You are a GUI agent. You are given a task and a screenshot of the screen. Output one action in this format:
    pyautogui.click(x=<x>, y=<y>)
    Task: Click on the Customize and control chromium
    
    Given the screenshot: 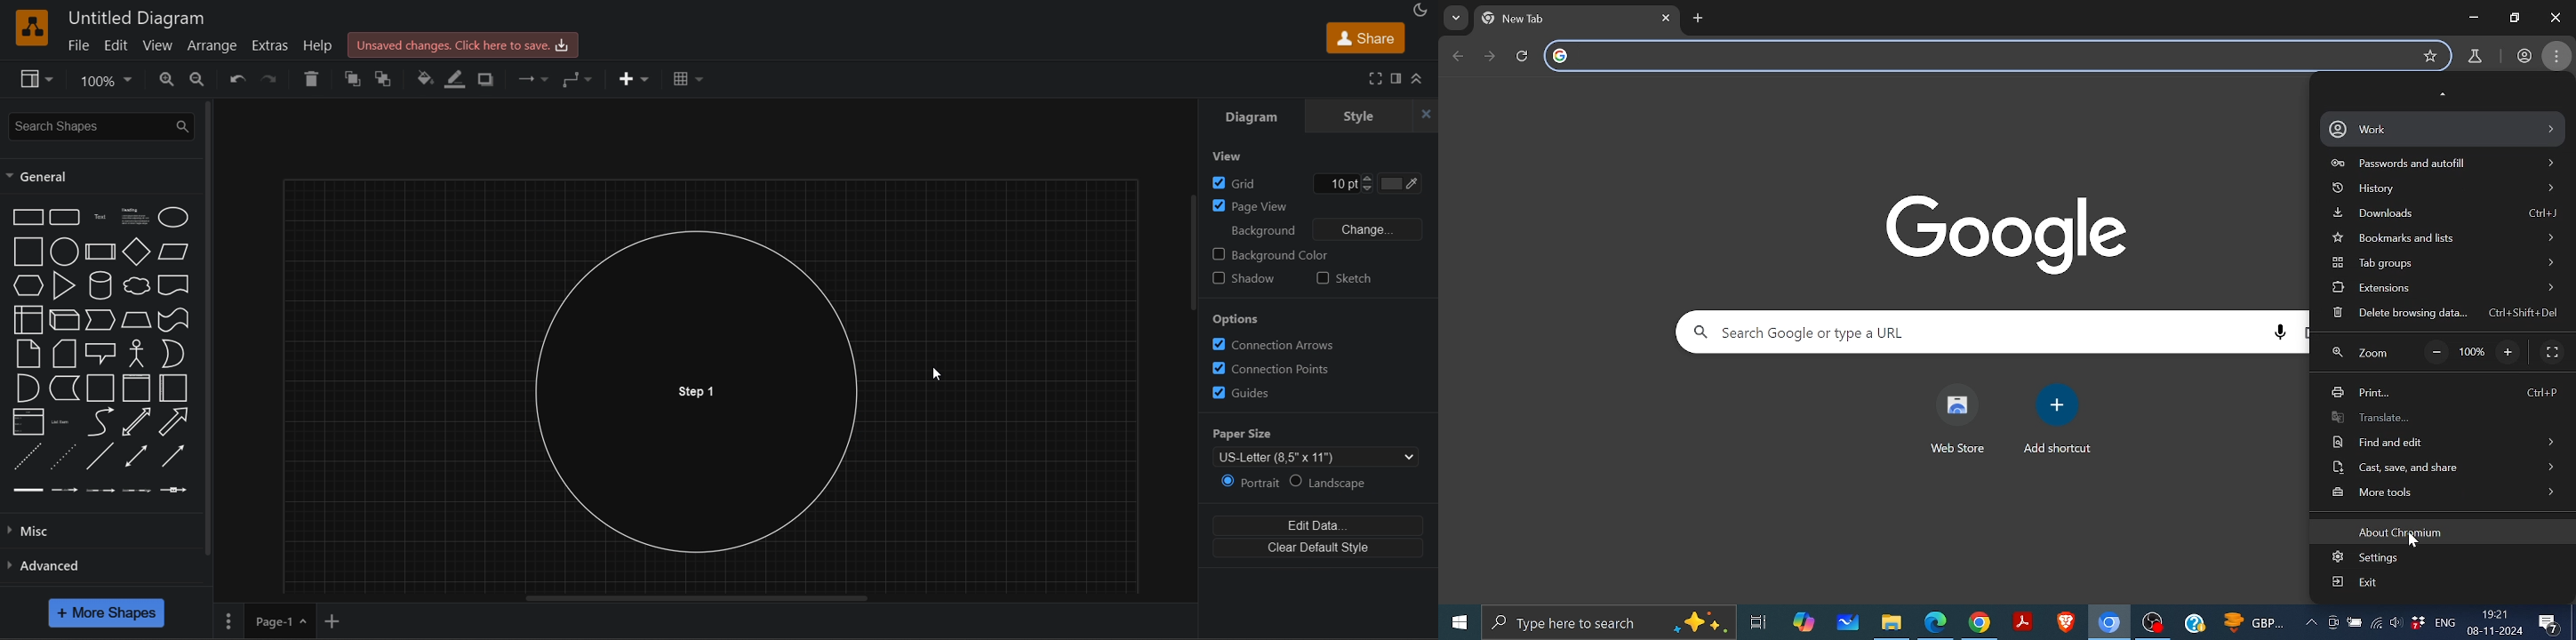 What is the action you would take?
    pyautogui.click(x=2556, y=56)
    